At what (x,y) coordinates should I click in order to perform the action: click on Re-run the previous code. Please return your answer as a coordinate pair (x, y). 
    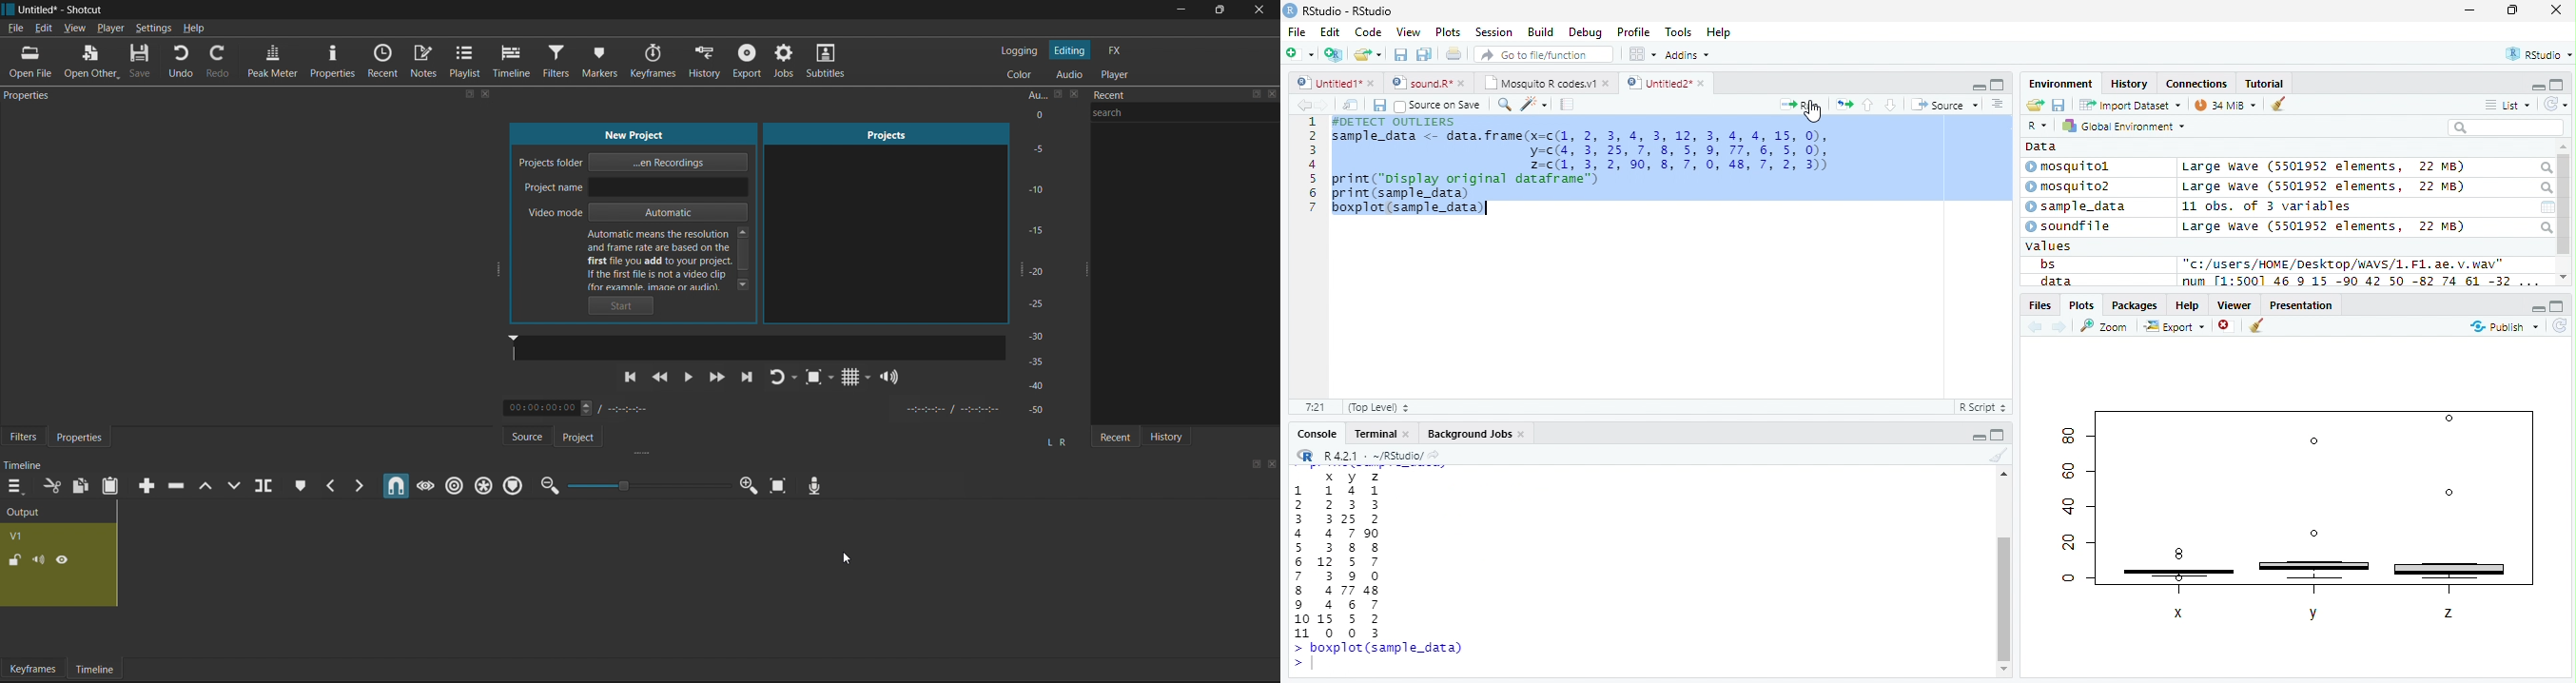
    Looking at the image, I should click on (1844, 105).